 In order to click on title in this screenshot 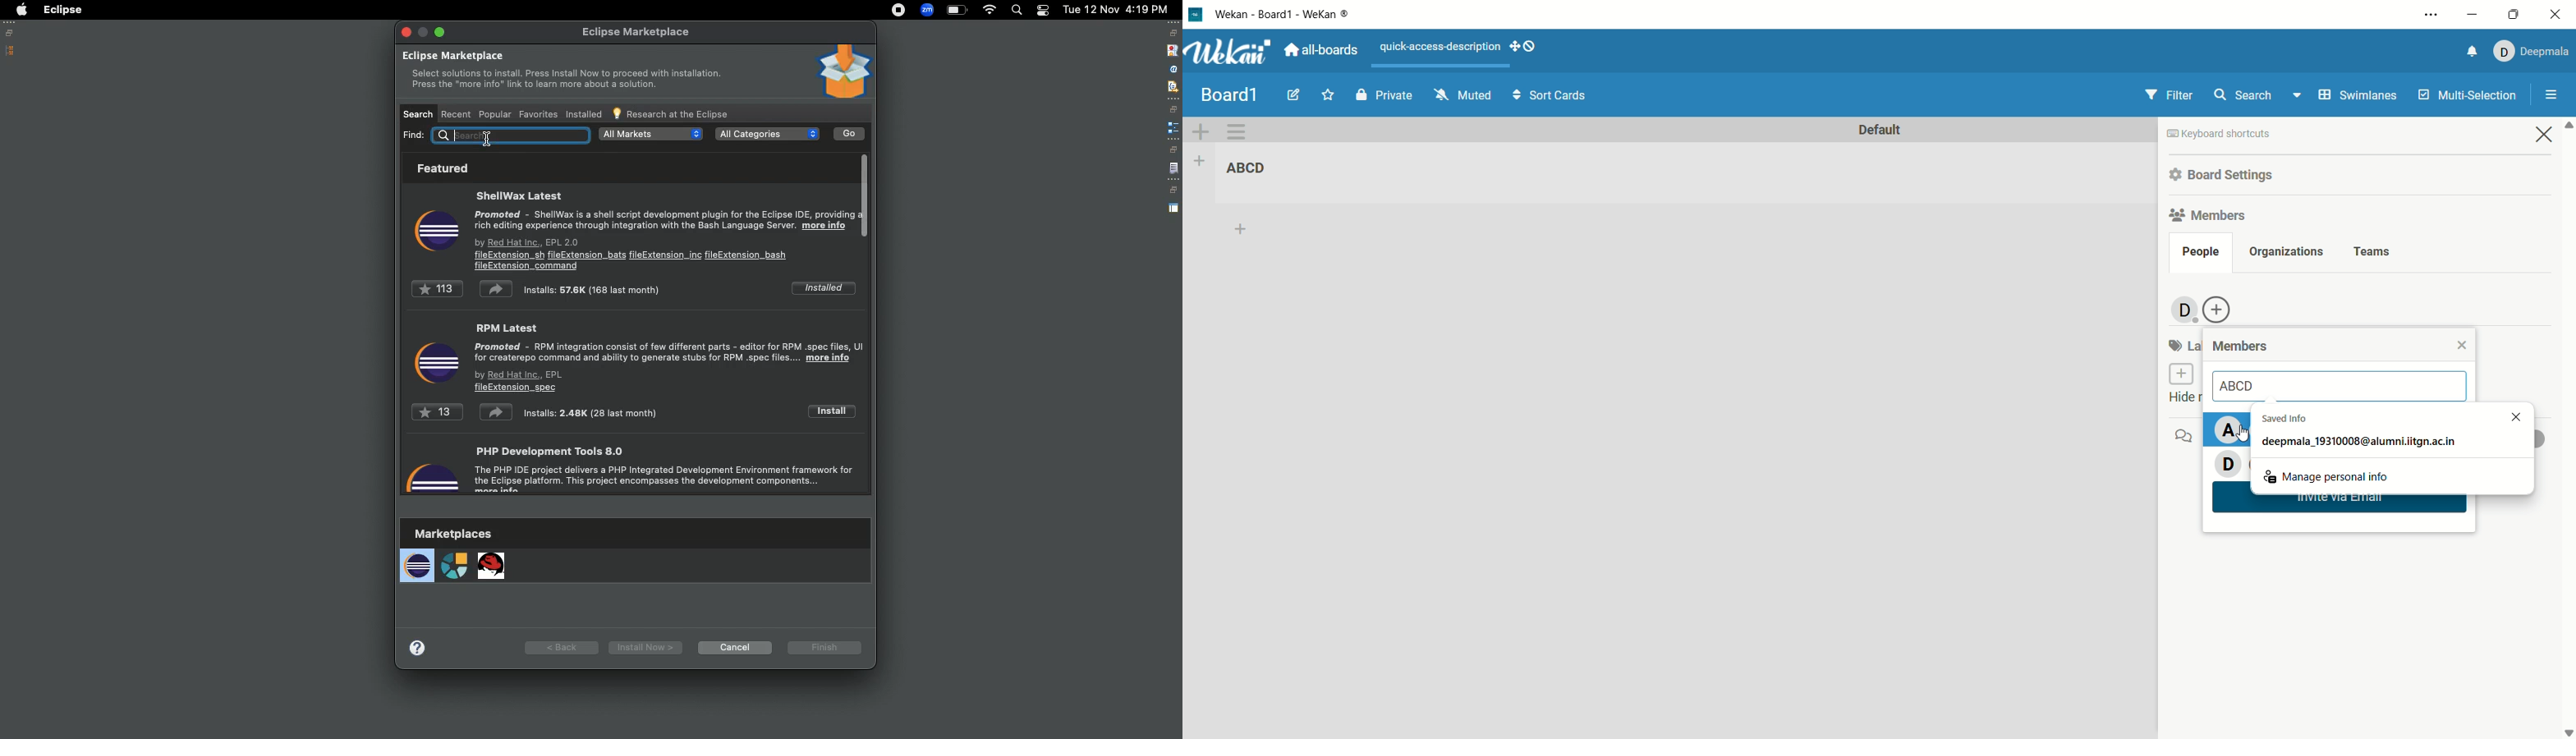, I will do `click(1285, 14)`.